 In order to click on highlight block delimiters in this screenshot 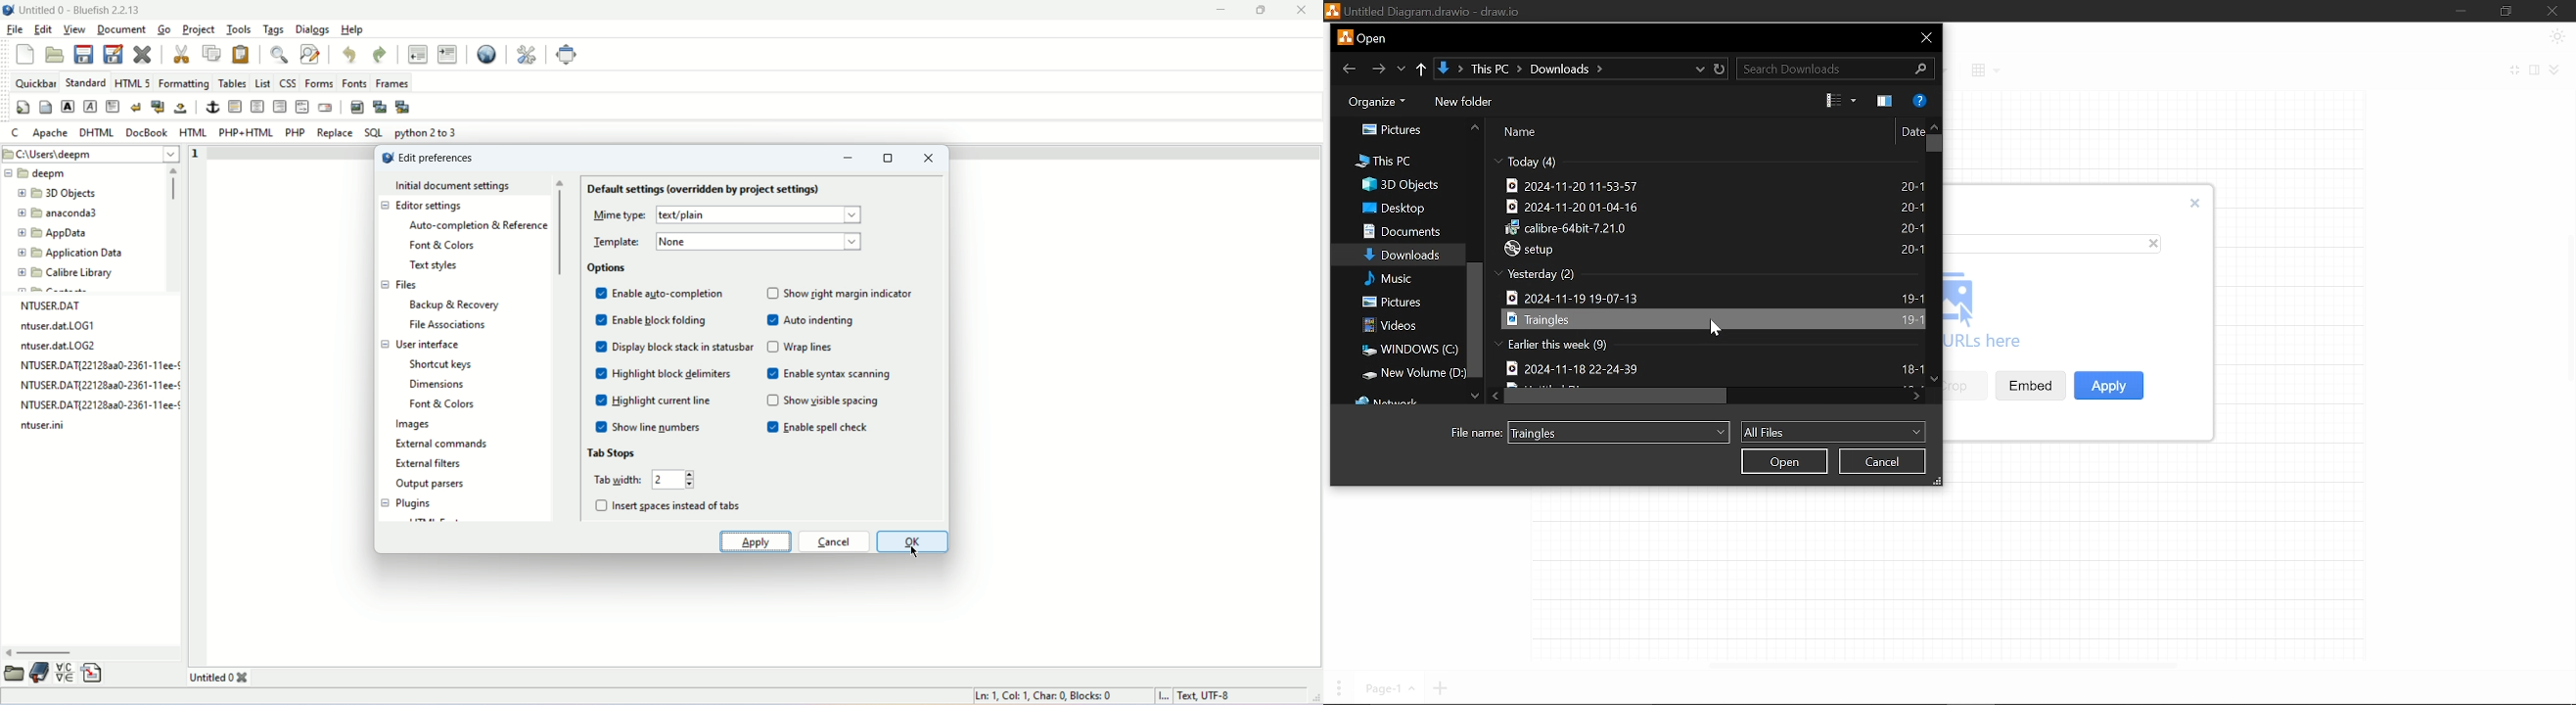, I will do `click(674, 375)`.